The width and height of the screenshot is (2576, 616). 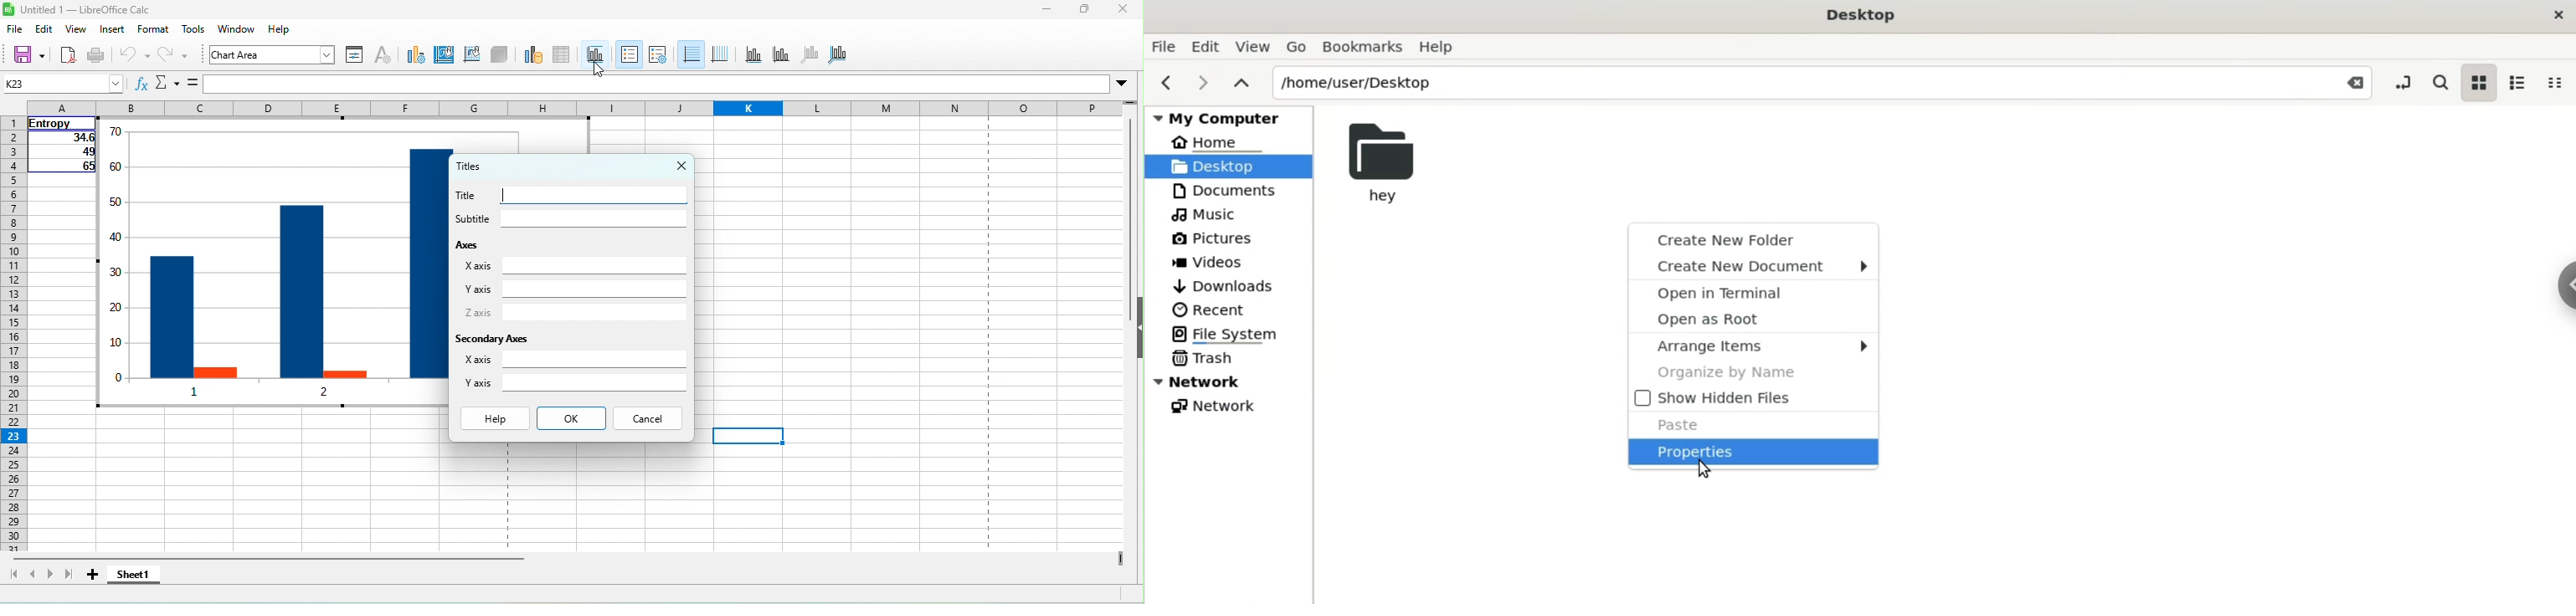 What do you see at coordinates (571, 312) in the screenshot?
I see `z axis` at bounding box center [571, 312].